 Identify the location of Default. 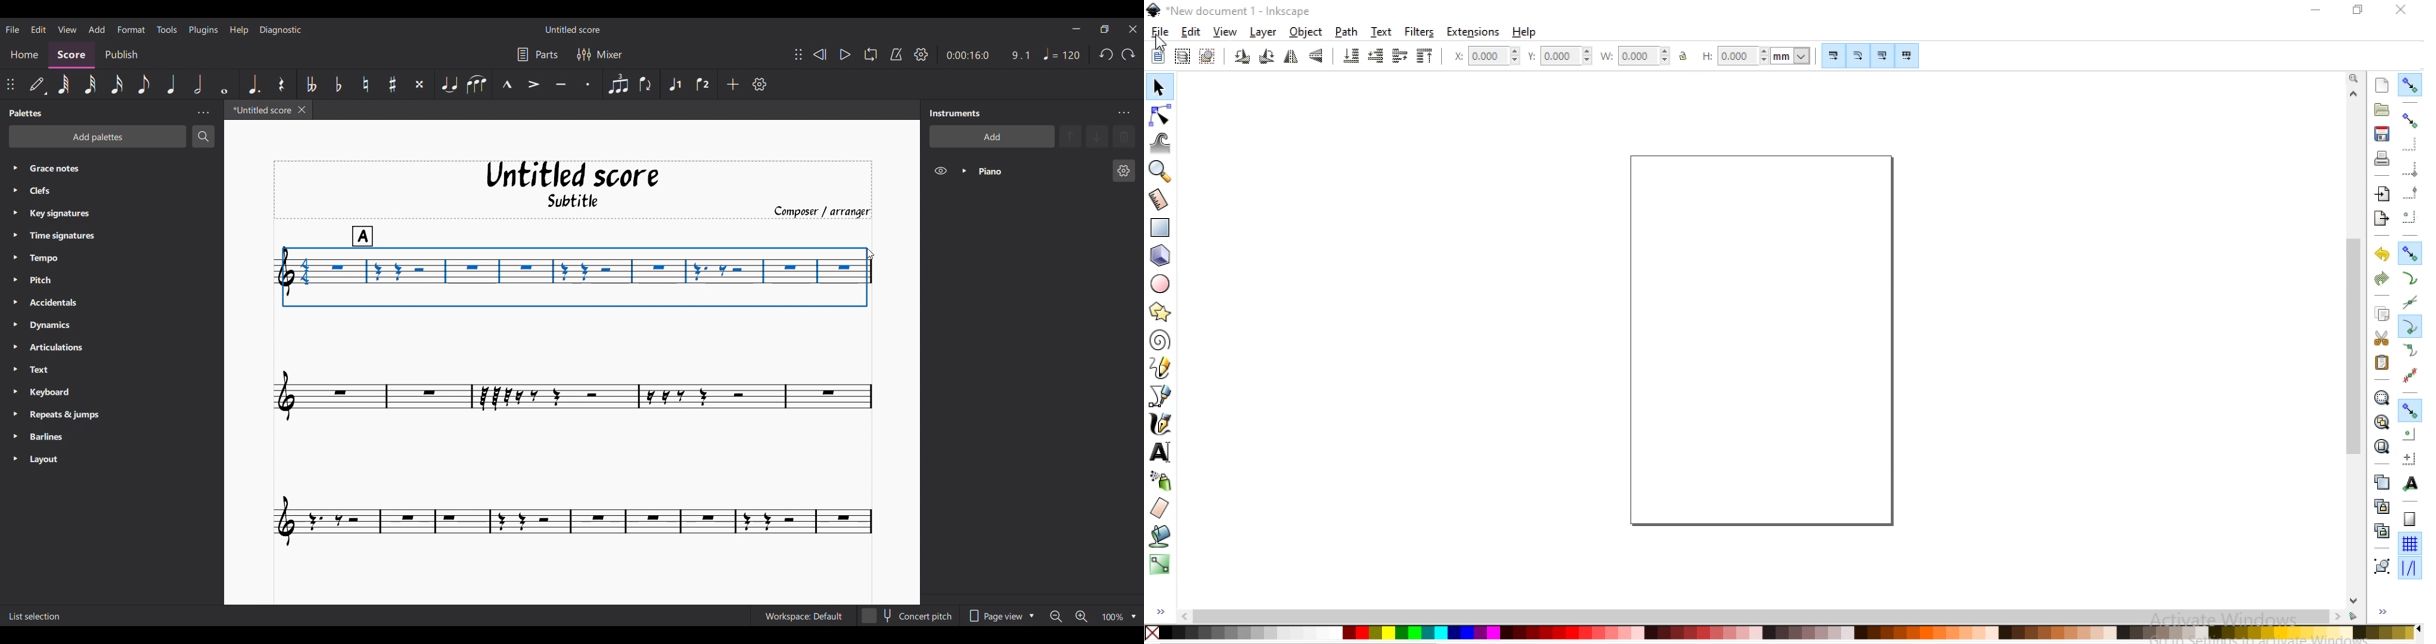
(37, 83).